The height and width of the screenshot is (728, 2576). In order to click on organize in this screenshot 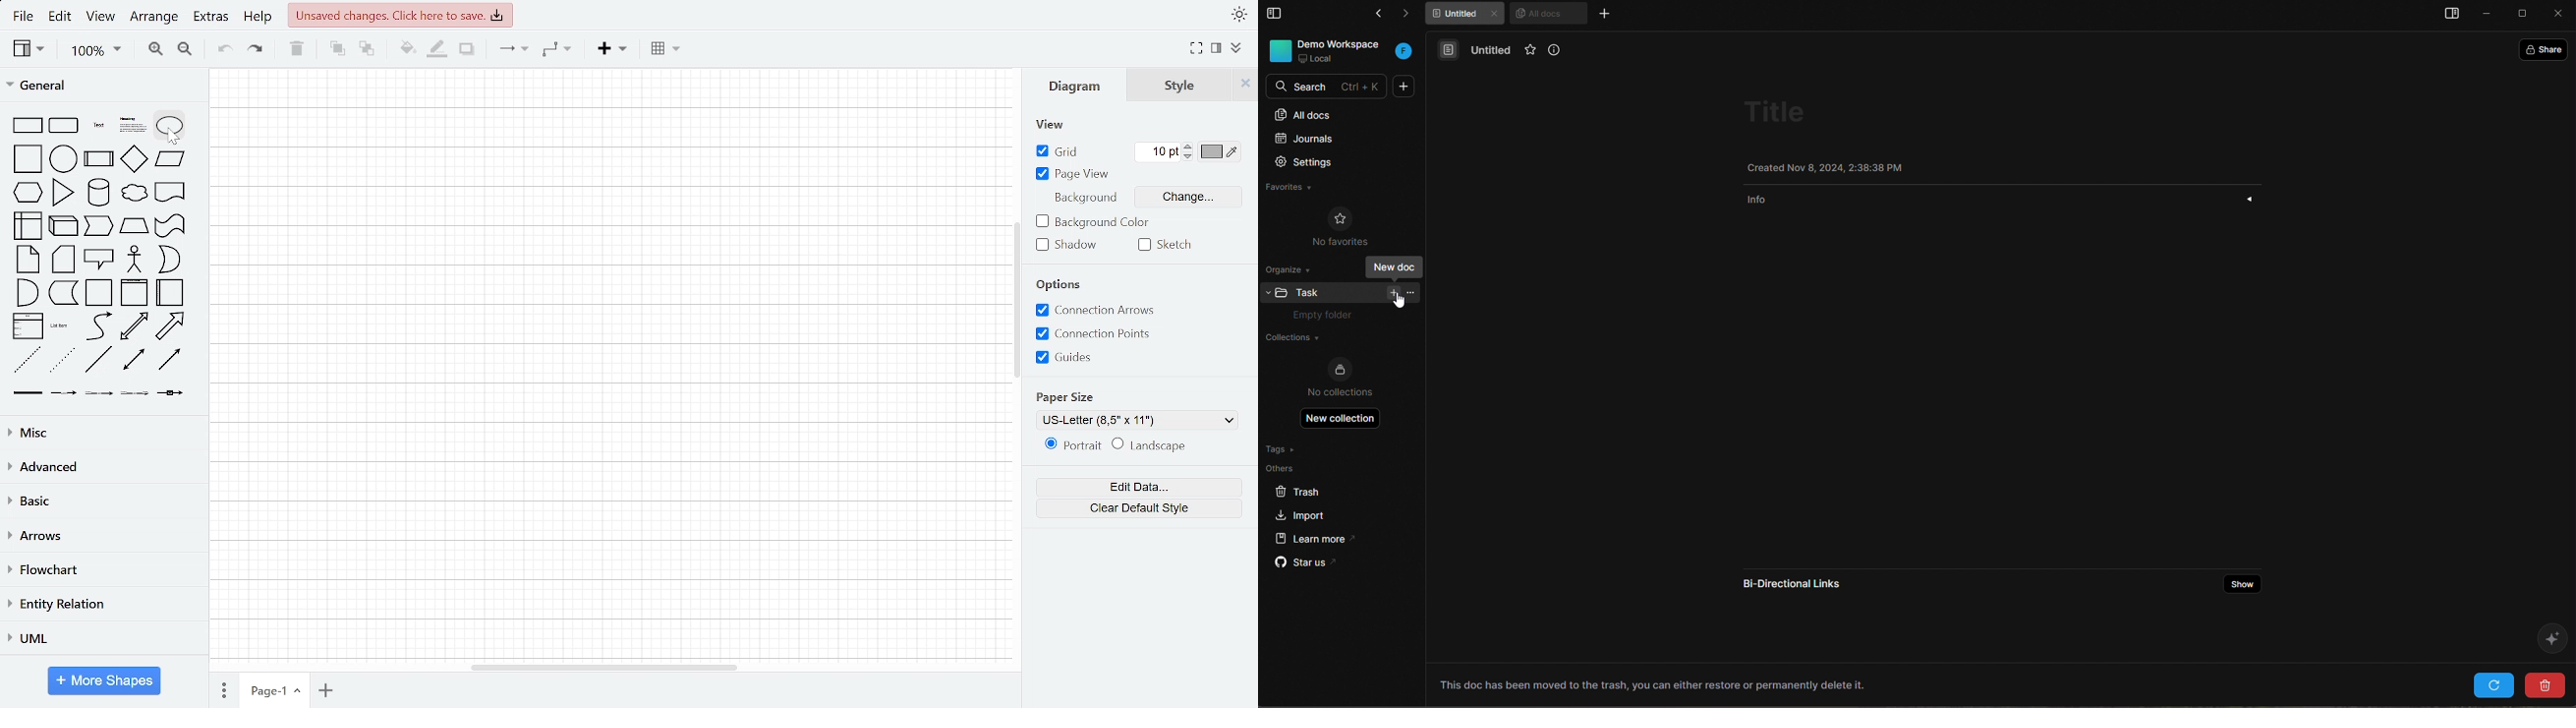, I will do `click(1293, 268)`.